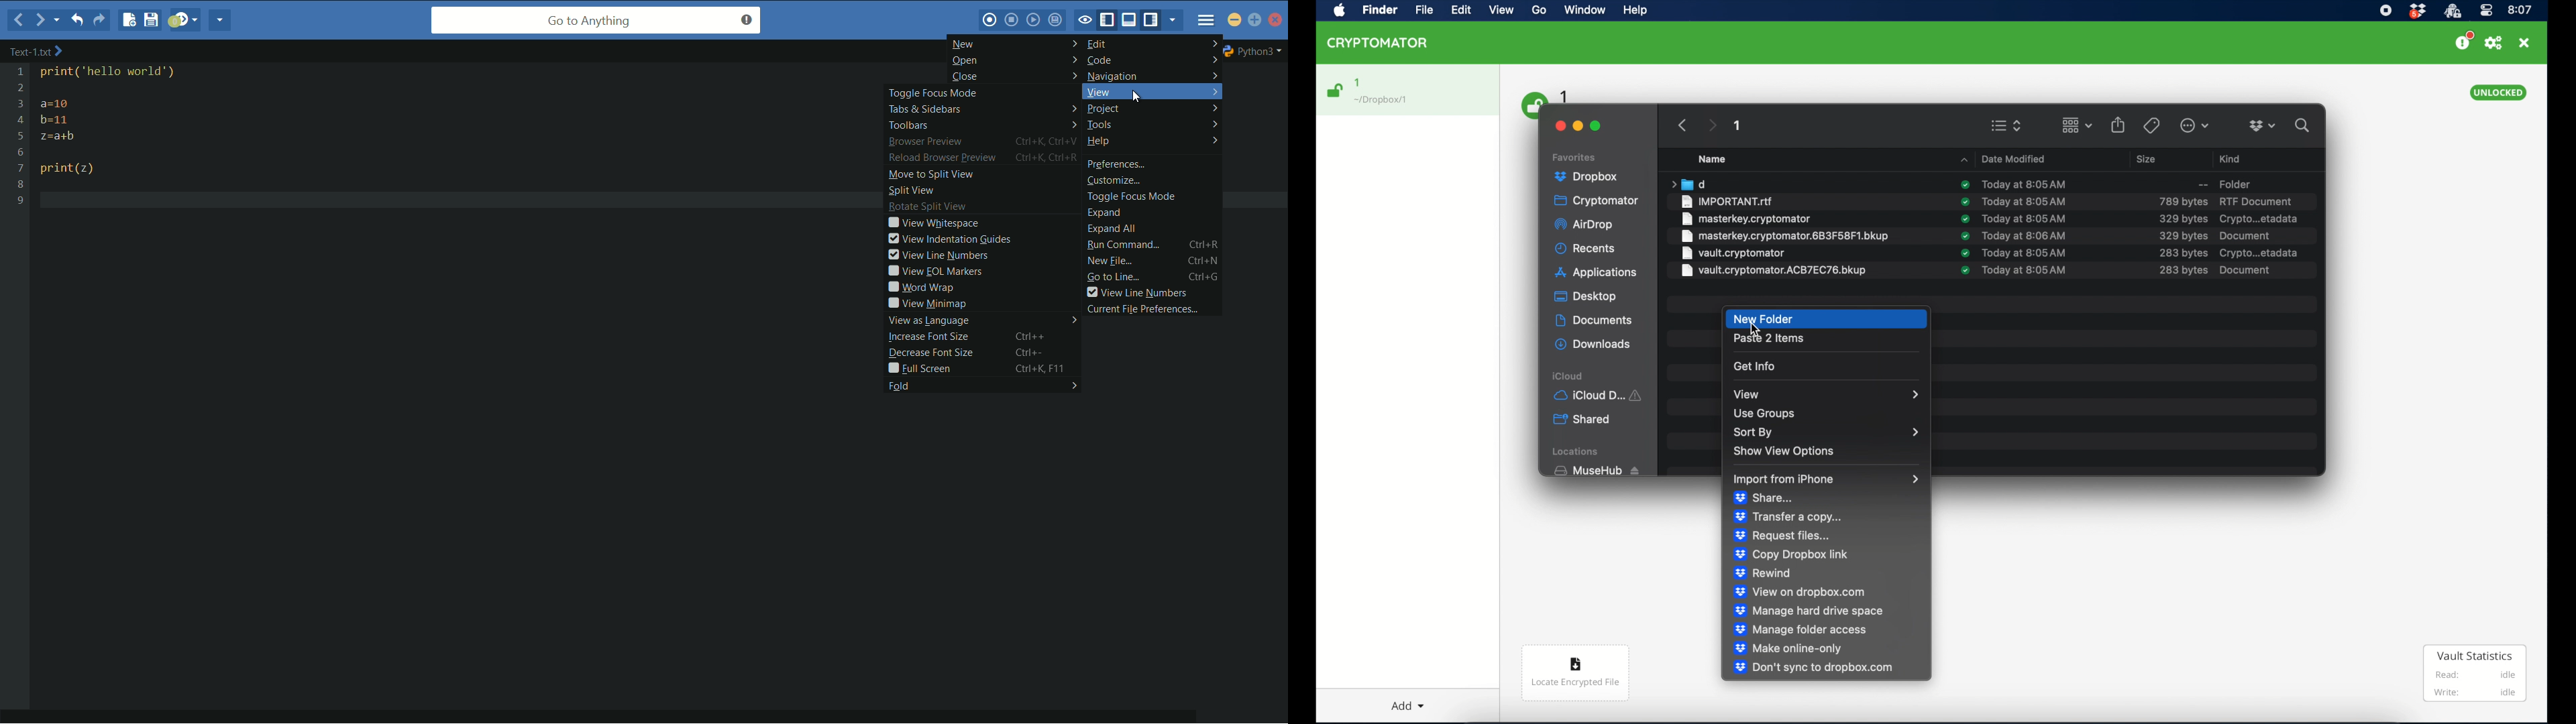  Describe the element at coordinates (1763, 573) in the screenshot. I see `rewind` at that location.